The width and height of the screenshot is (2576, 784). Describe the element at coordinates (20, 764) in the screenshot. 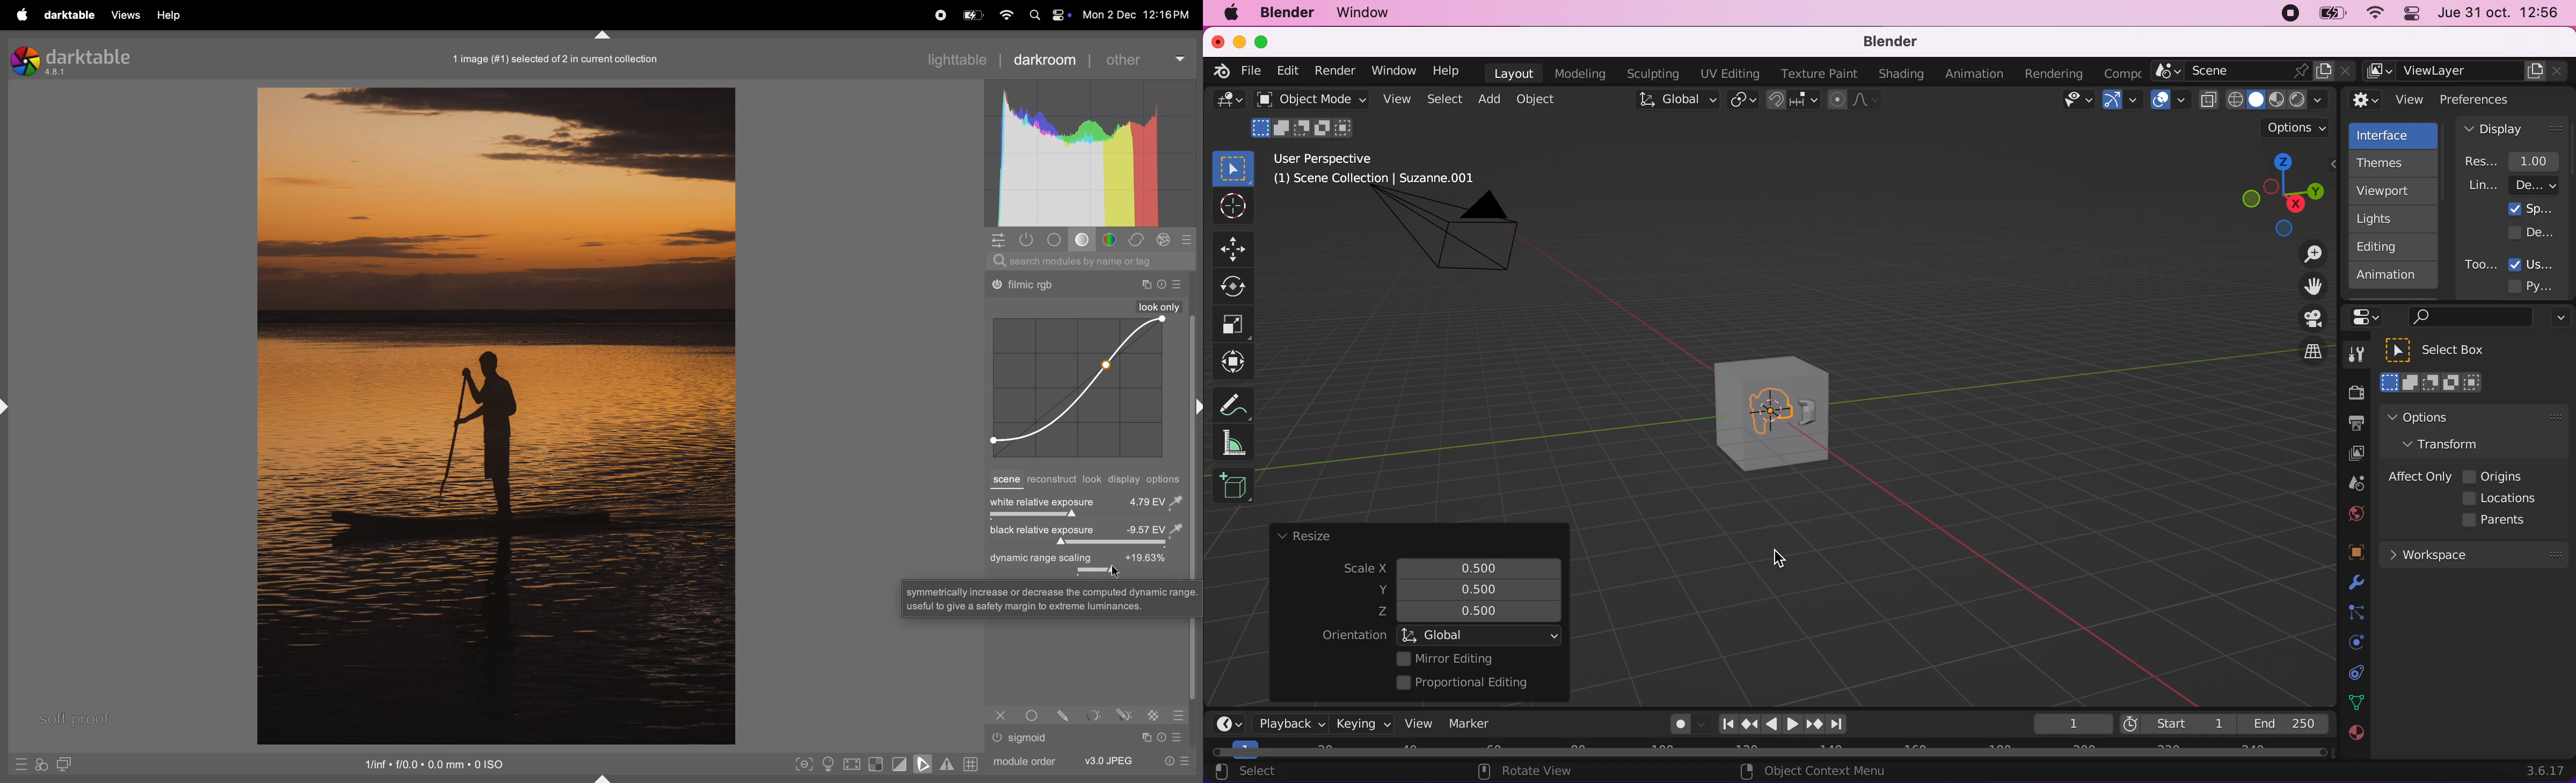

I see `quick acess to presets` at that location.